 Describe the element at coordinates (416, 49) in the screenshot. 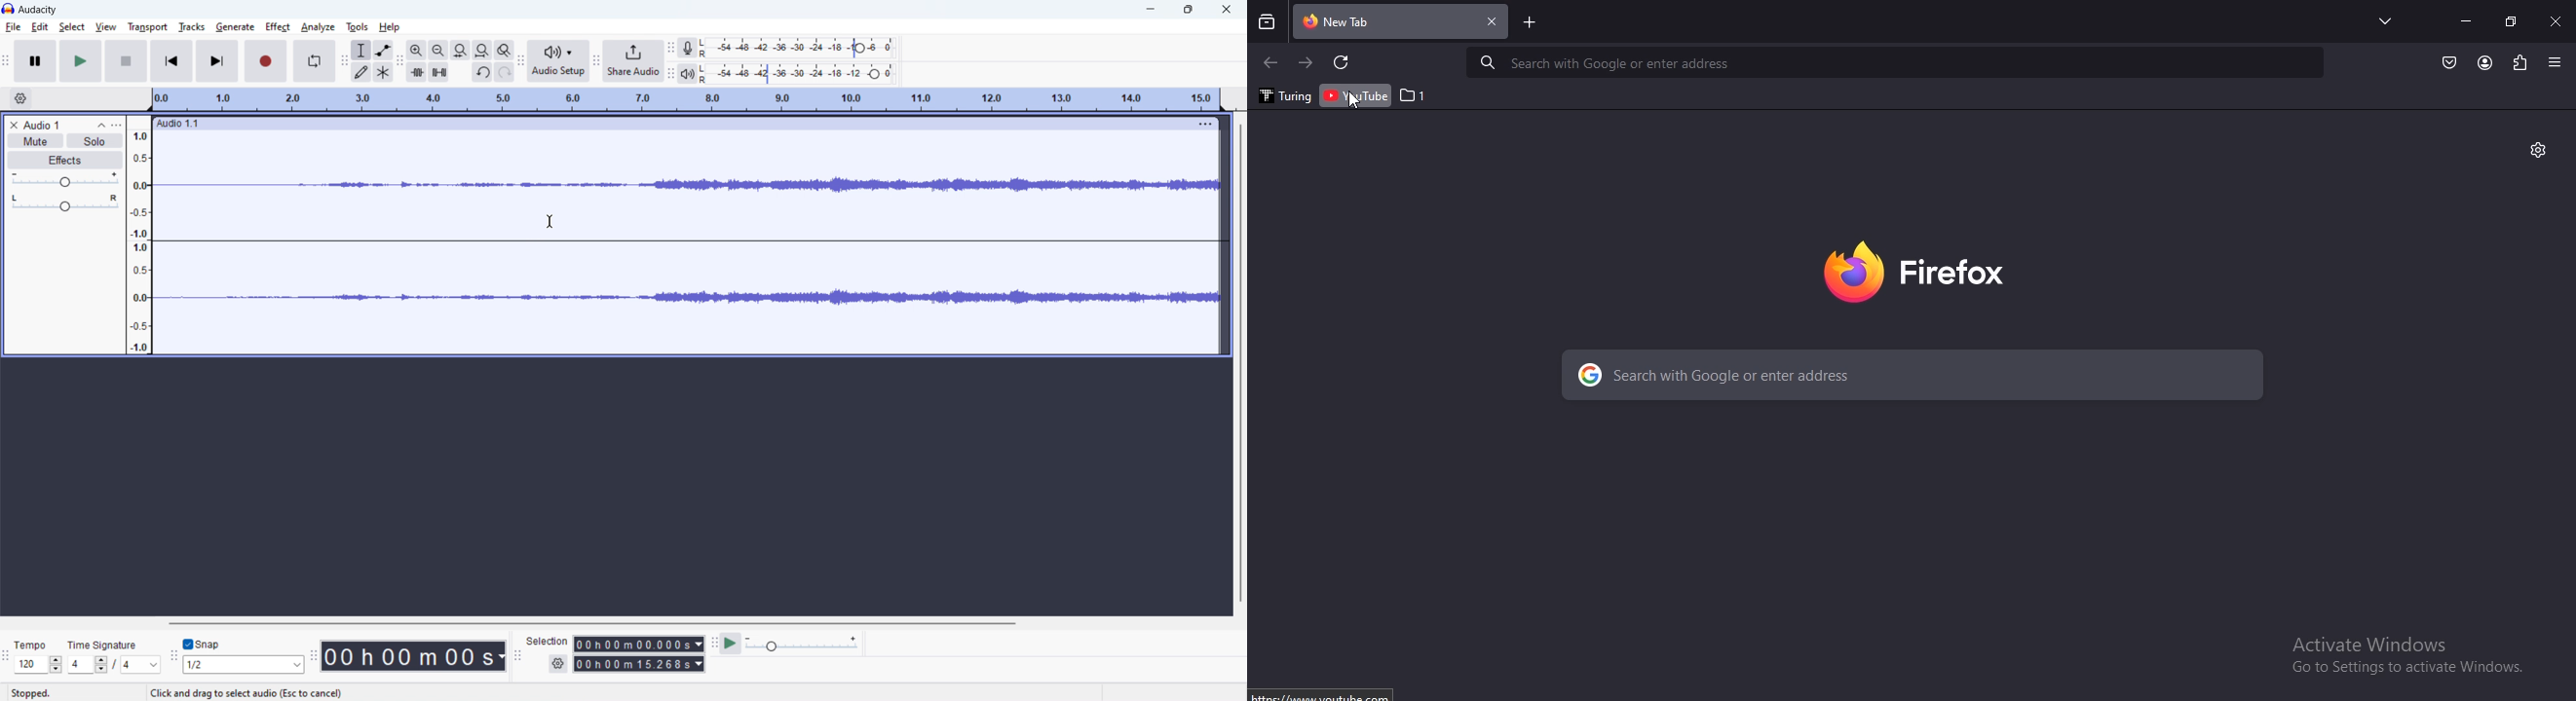

I see `zoom in` at that location.